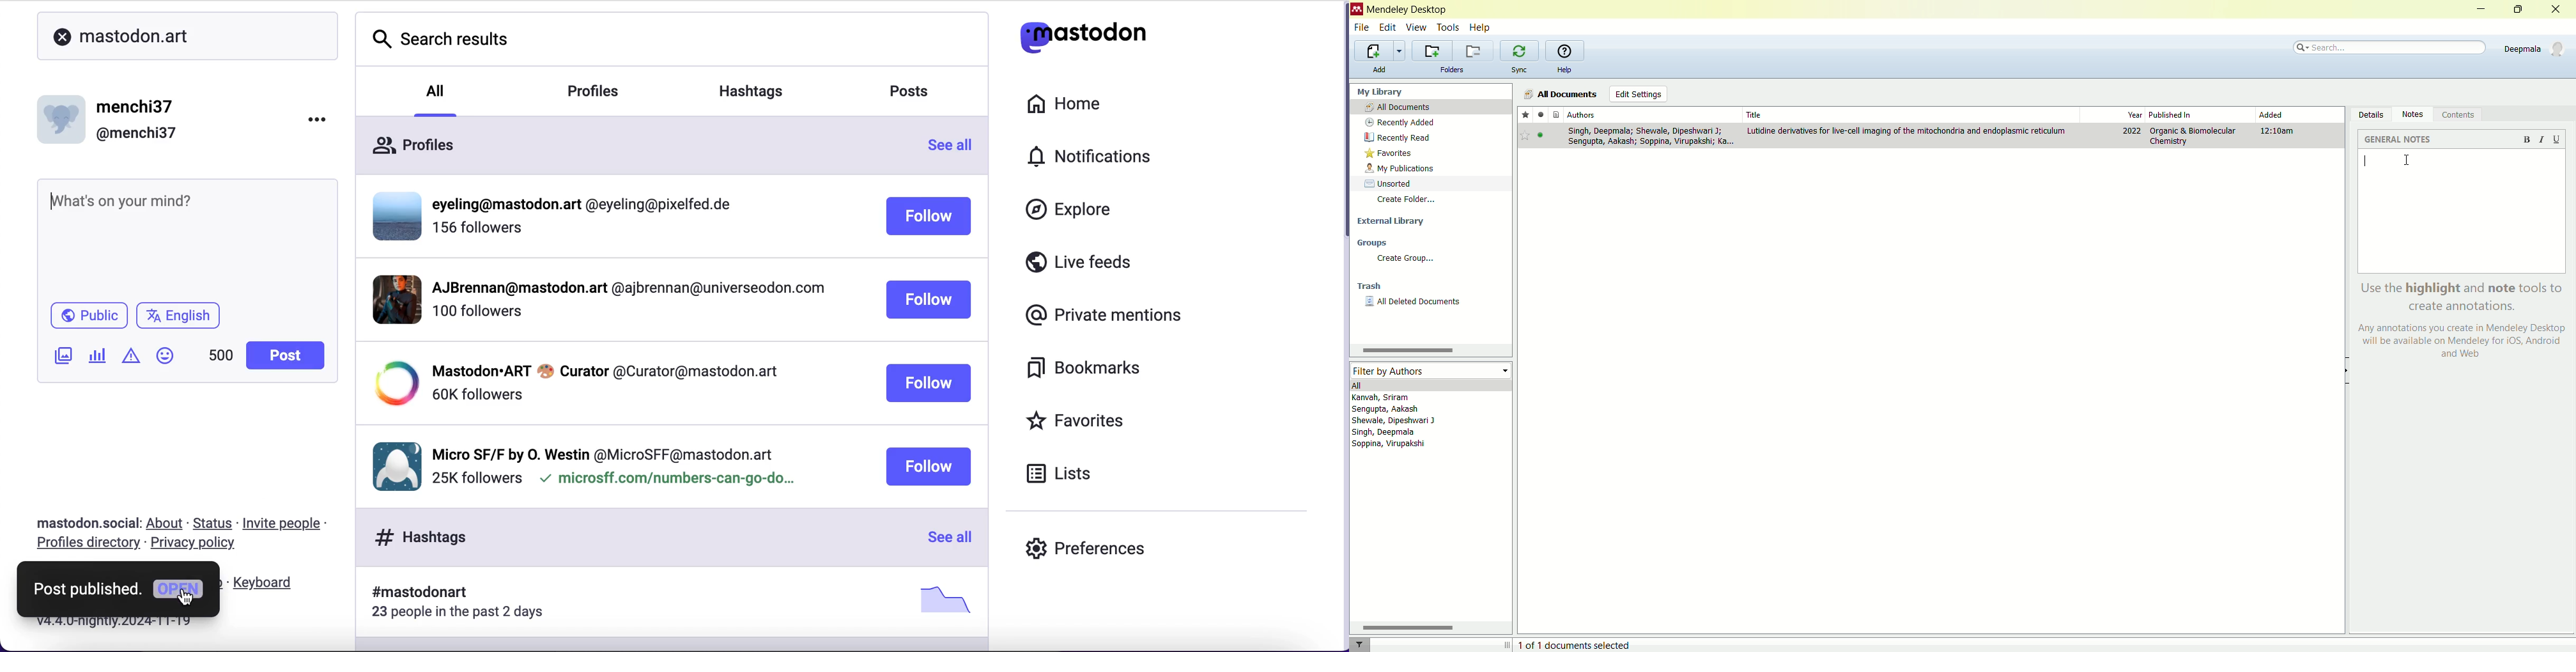 The height and width of the screenshot is (672, 2576). Describe the element at coordinates (1521, 50) in the screenshot. I see `synchronize your library with Mendeley web` at that location.